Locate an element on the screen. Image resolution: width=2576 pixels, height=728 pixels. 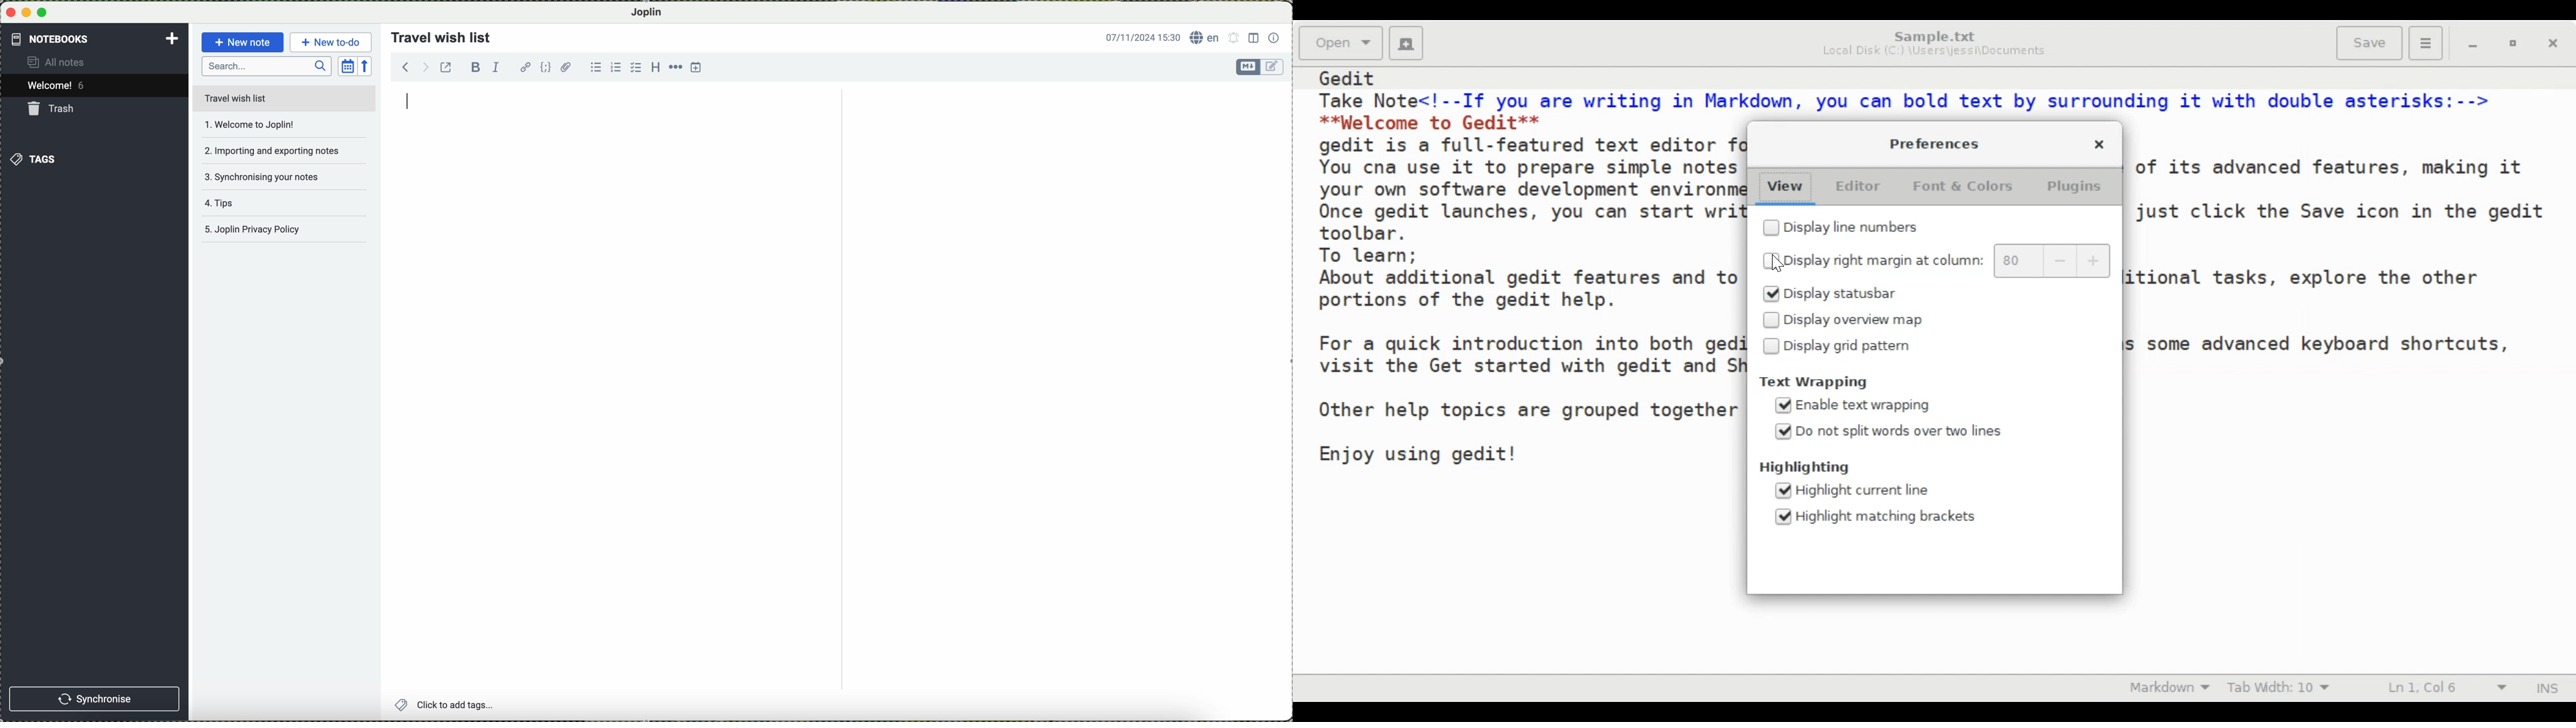
Create a new document is located at coordinates (1408, 42).